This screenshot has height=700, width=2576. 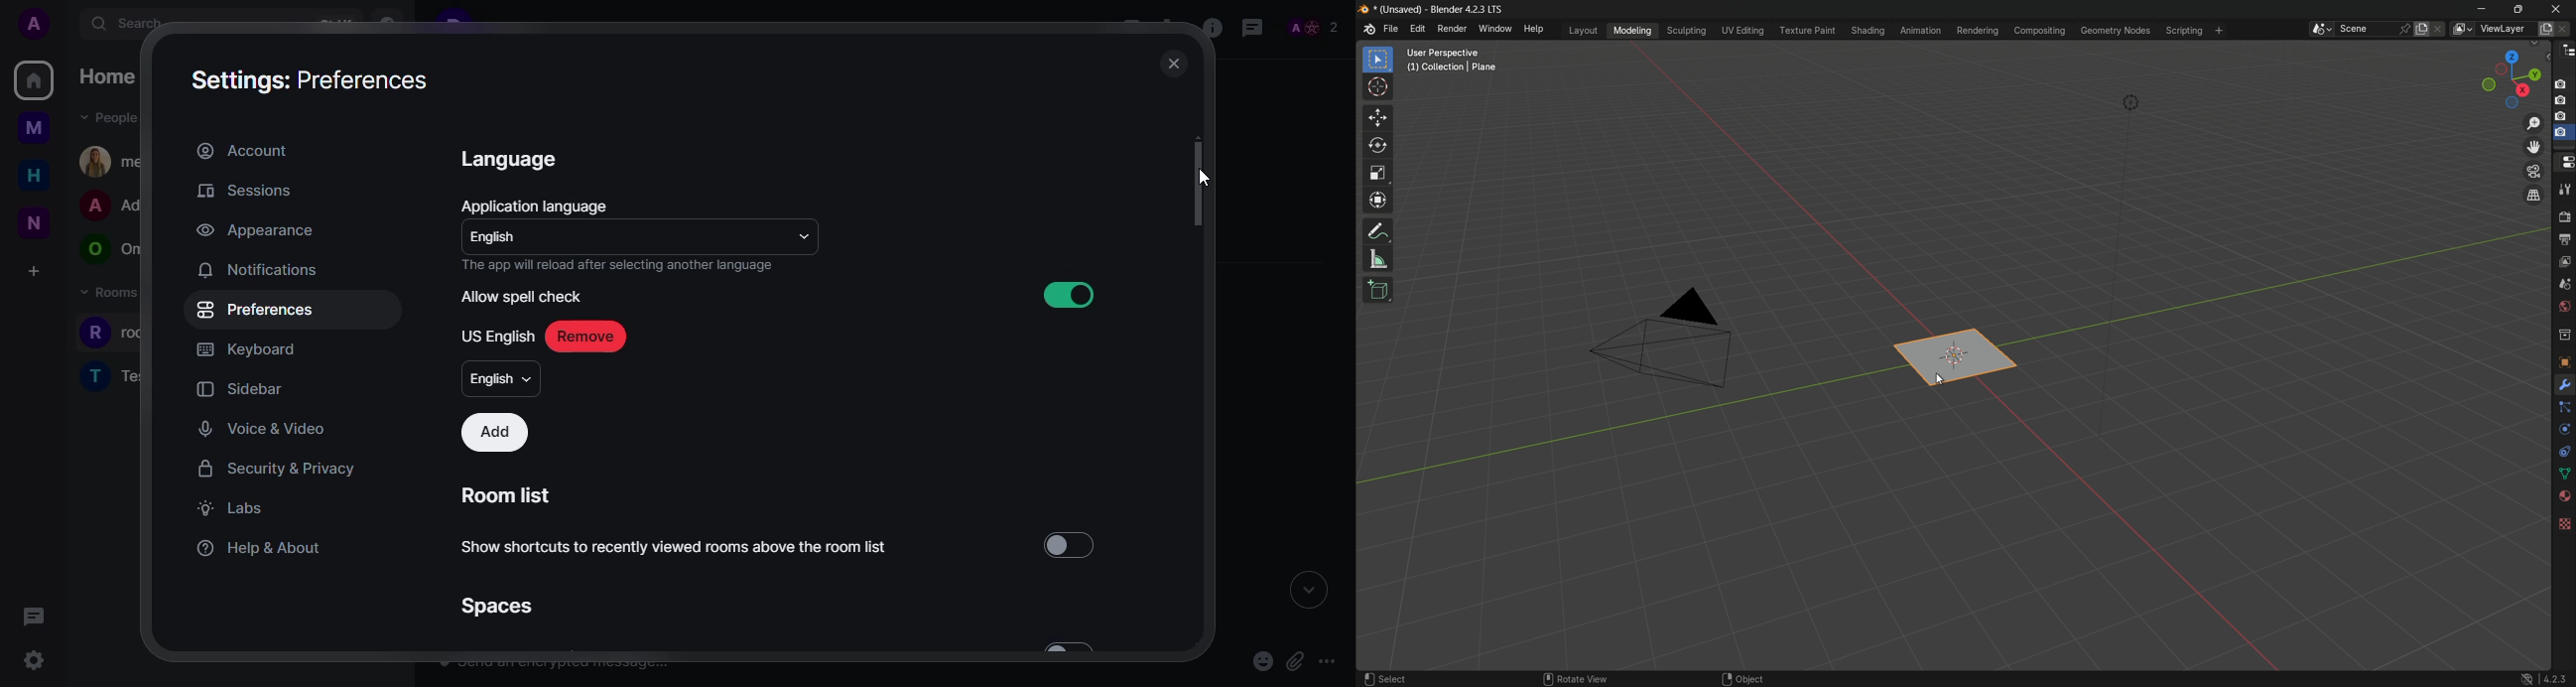 I want to click on geometry nodes, so click(x=2115, y=31).